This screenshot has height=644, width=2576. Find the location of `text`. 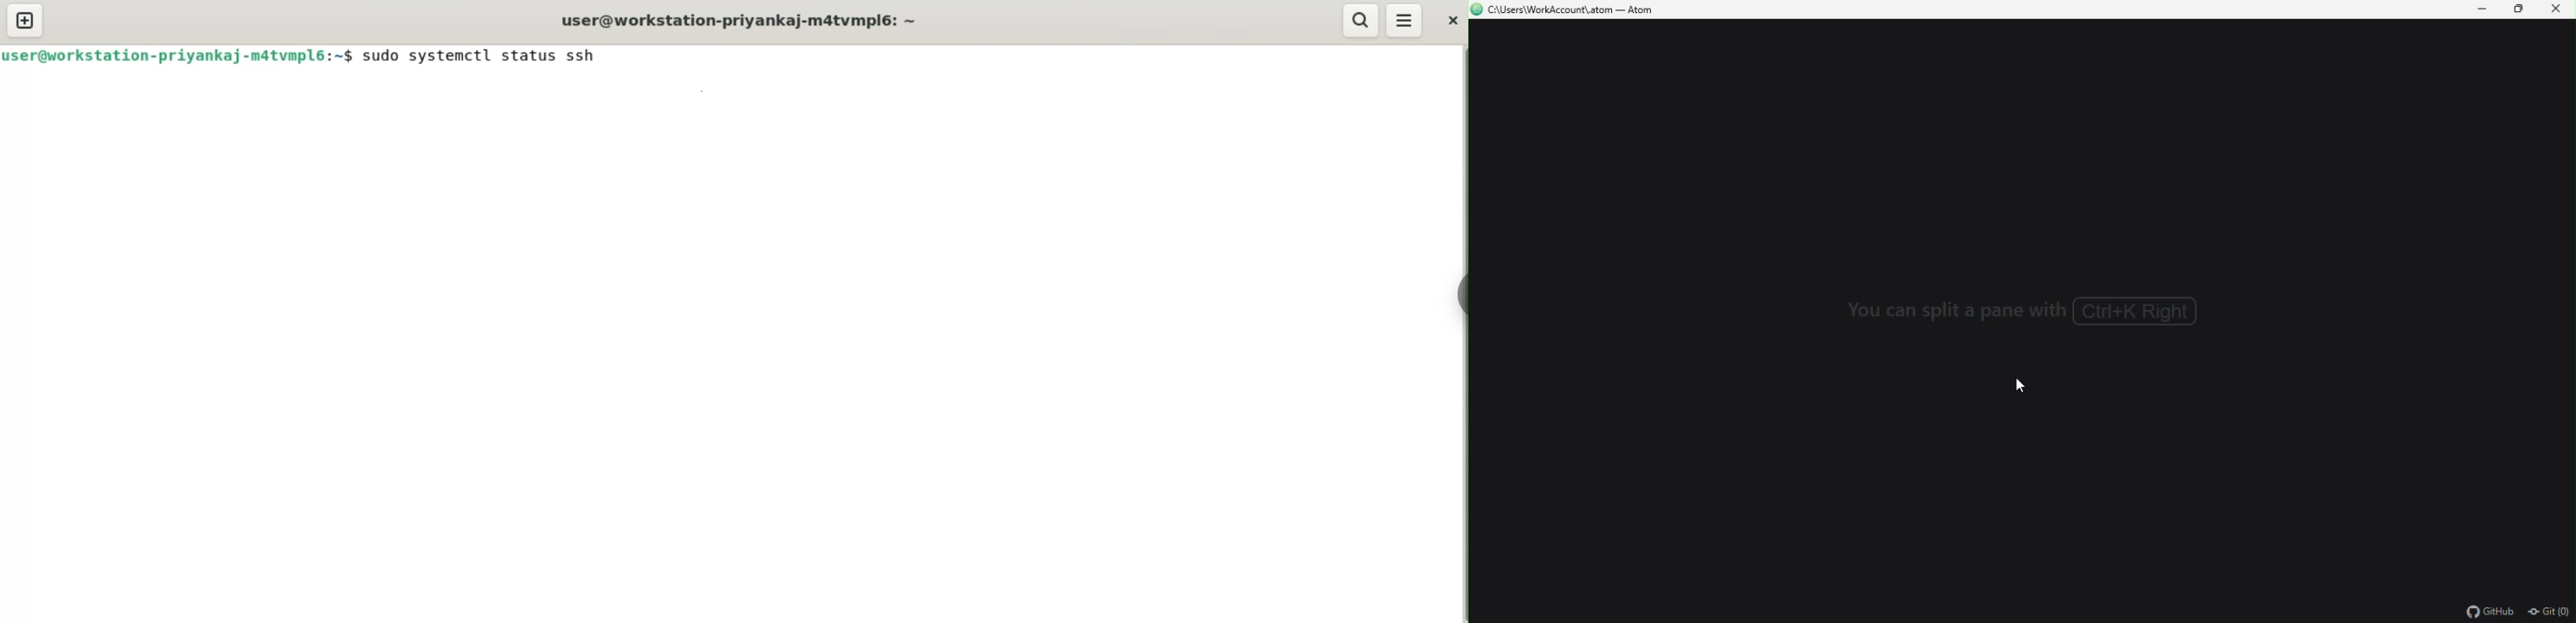

text is located at coordinates (2028, 312).